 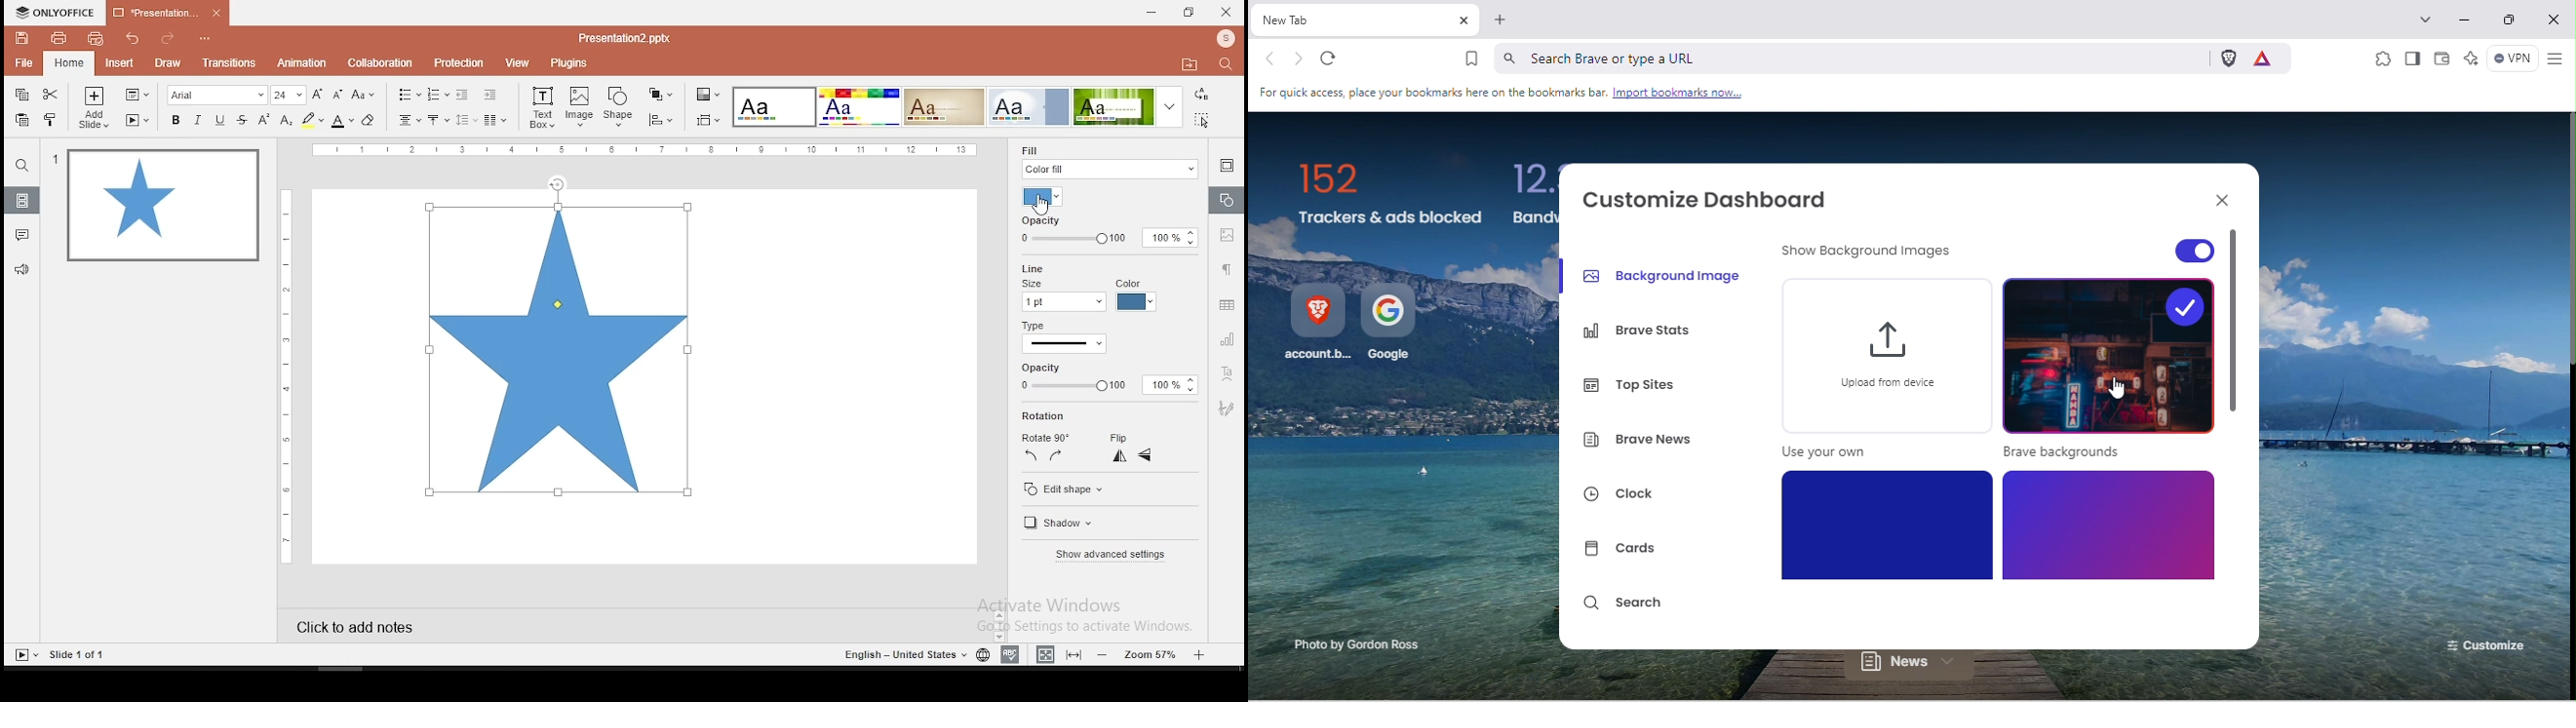 I want to click on line color, so click(x=1138, y=292).